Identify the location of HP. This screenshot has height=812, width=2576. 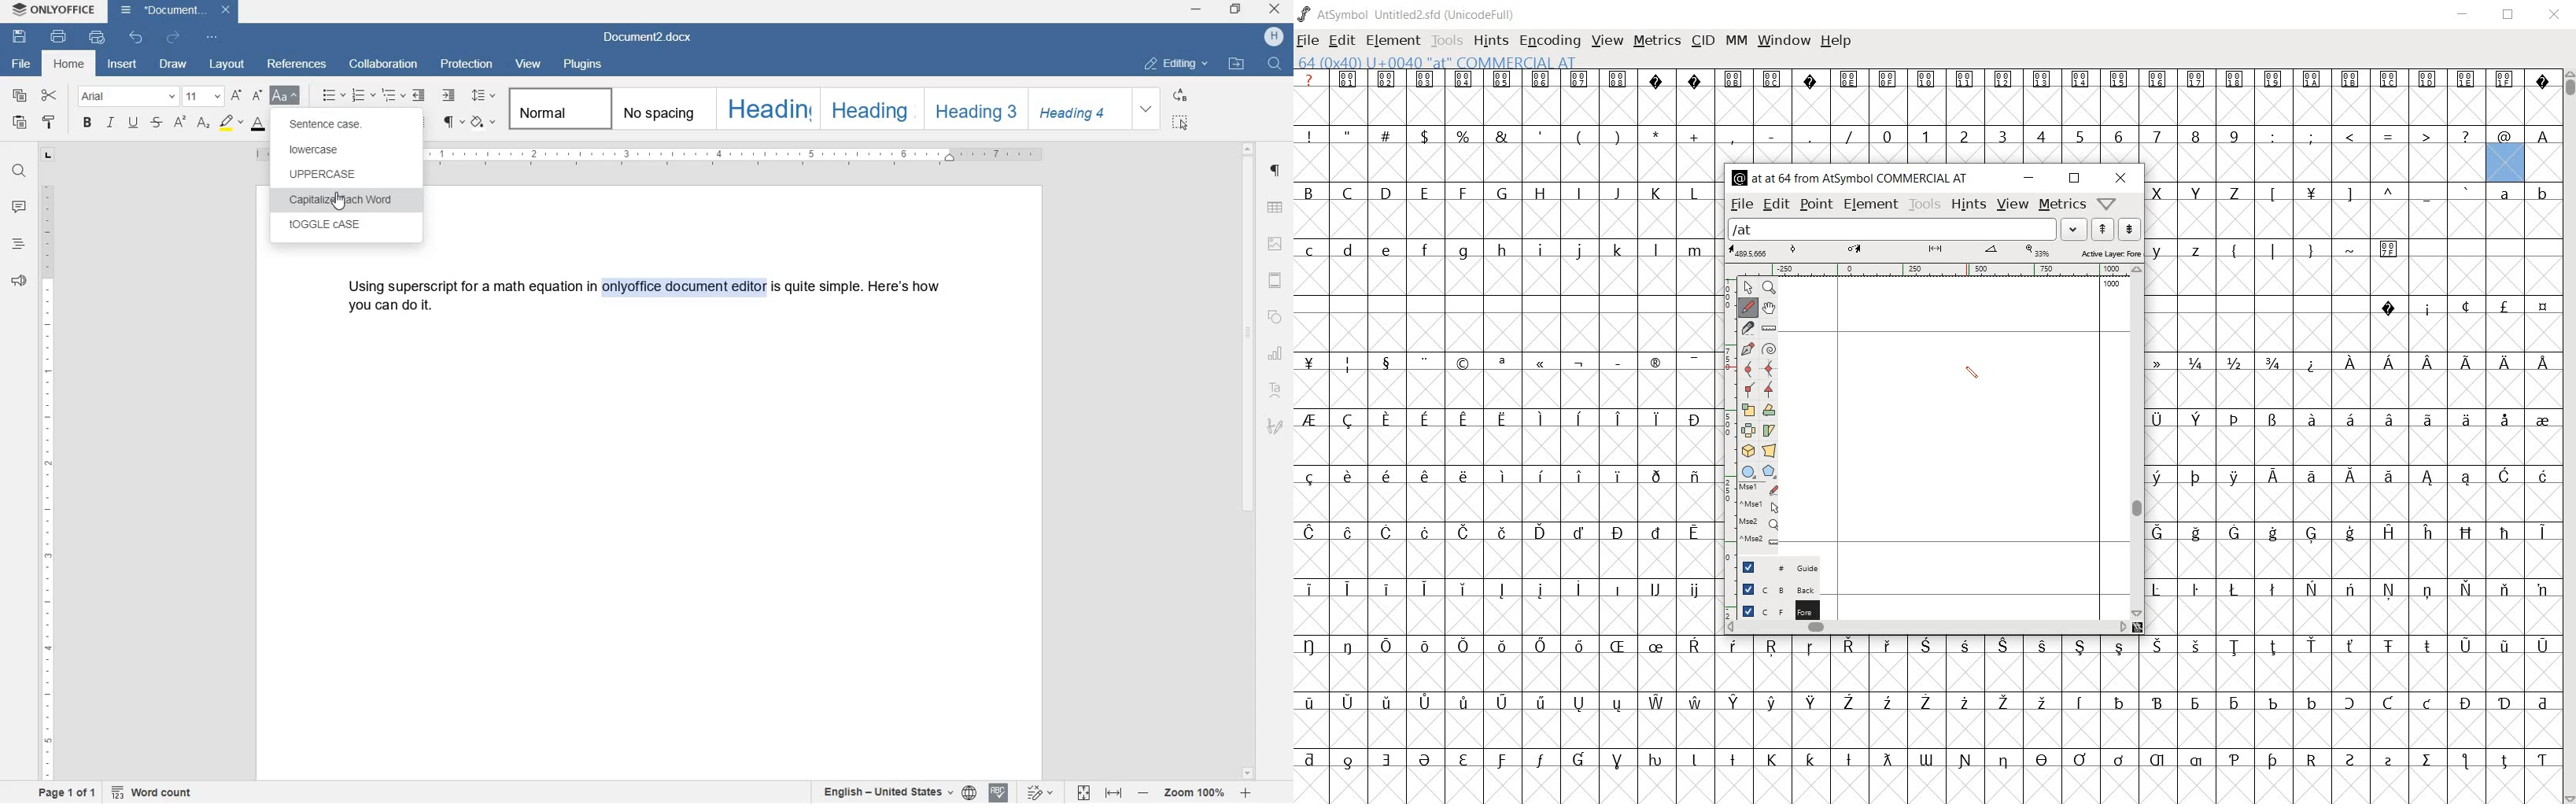
(1274, 38).